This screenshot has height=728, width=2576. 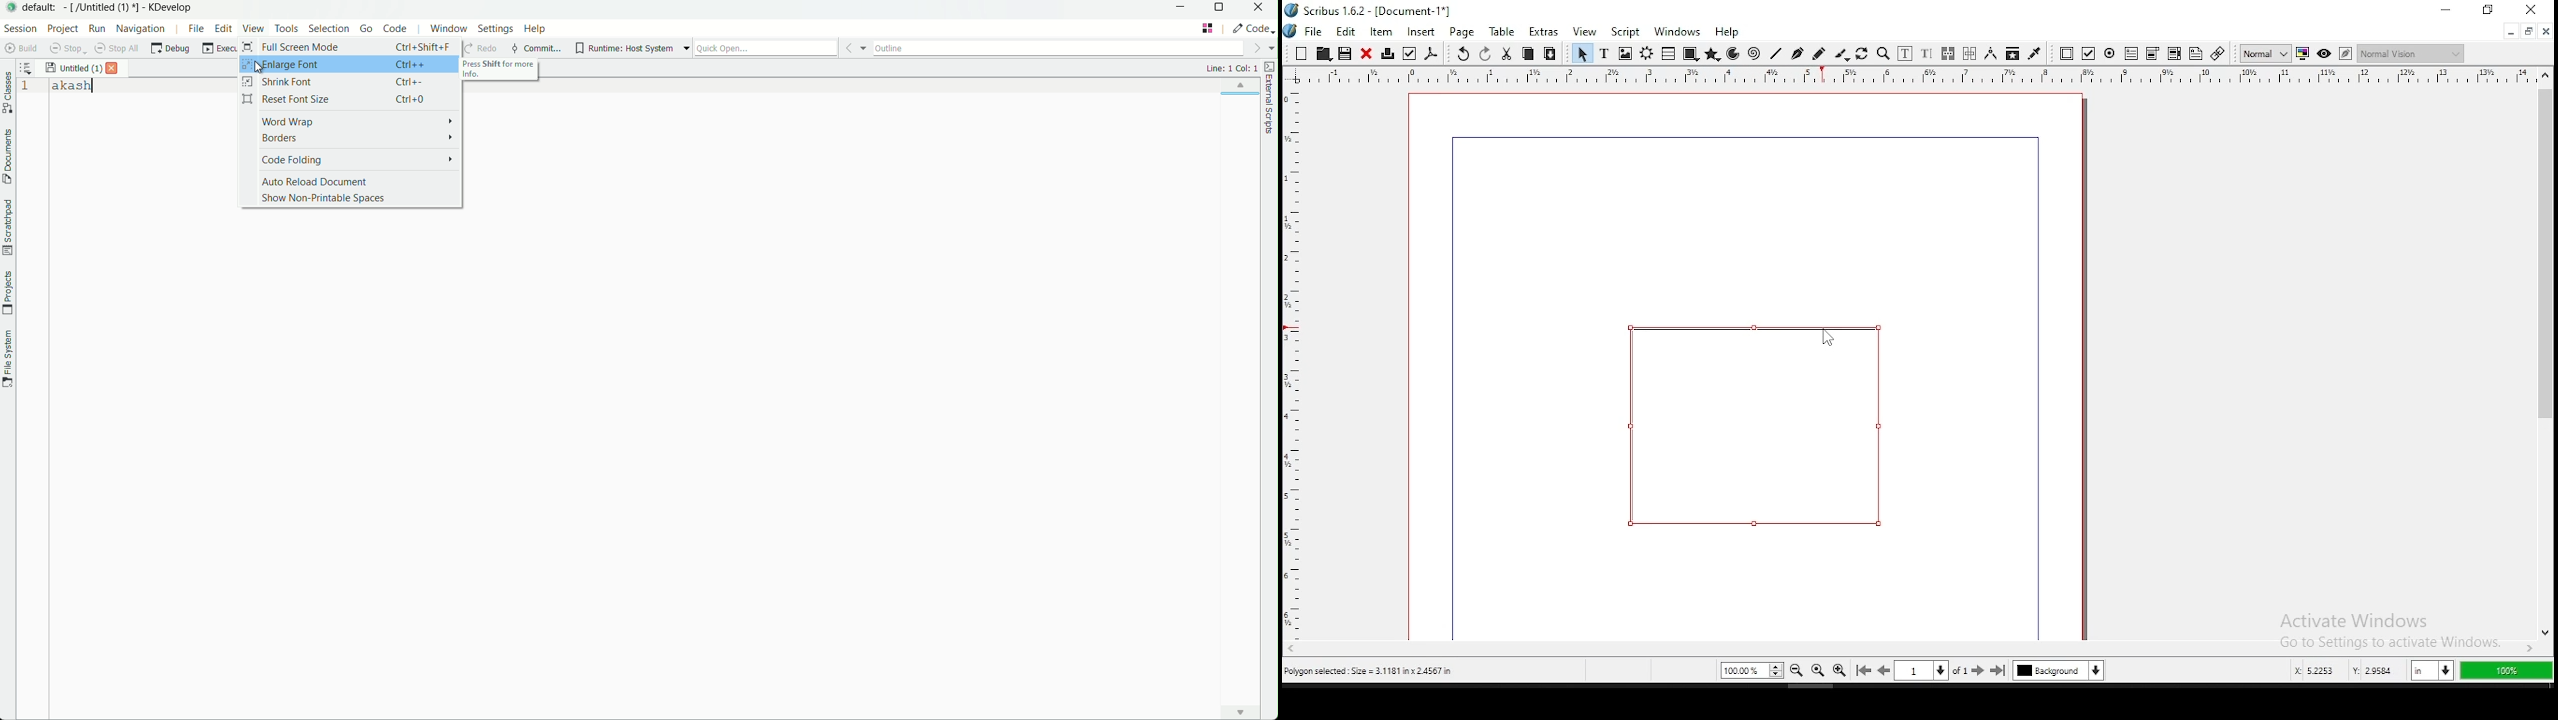 What do you see at coordinates (1690, 54) in the screenshot?
I see `shape` at bounding box center [1690, 54].